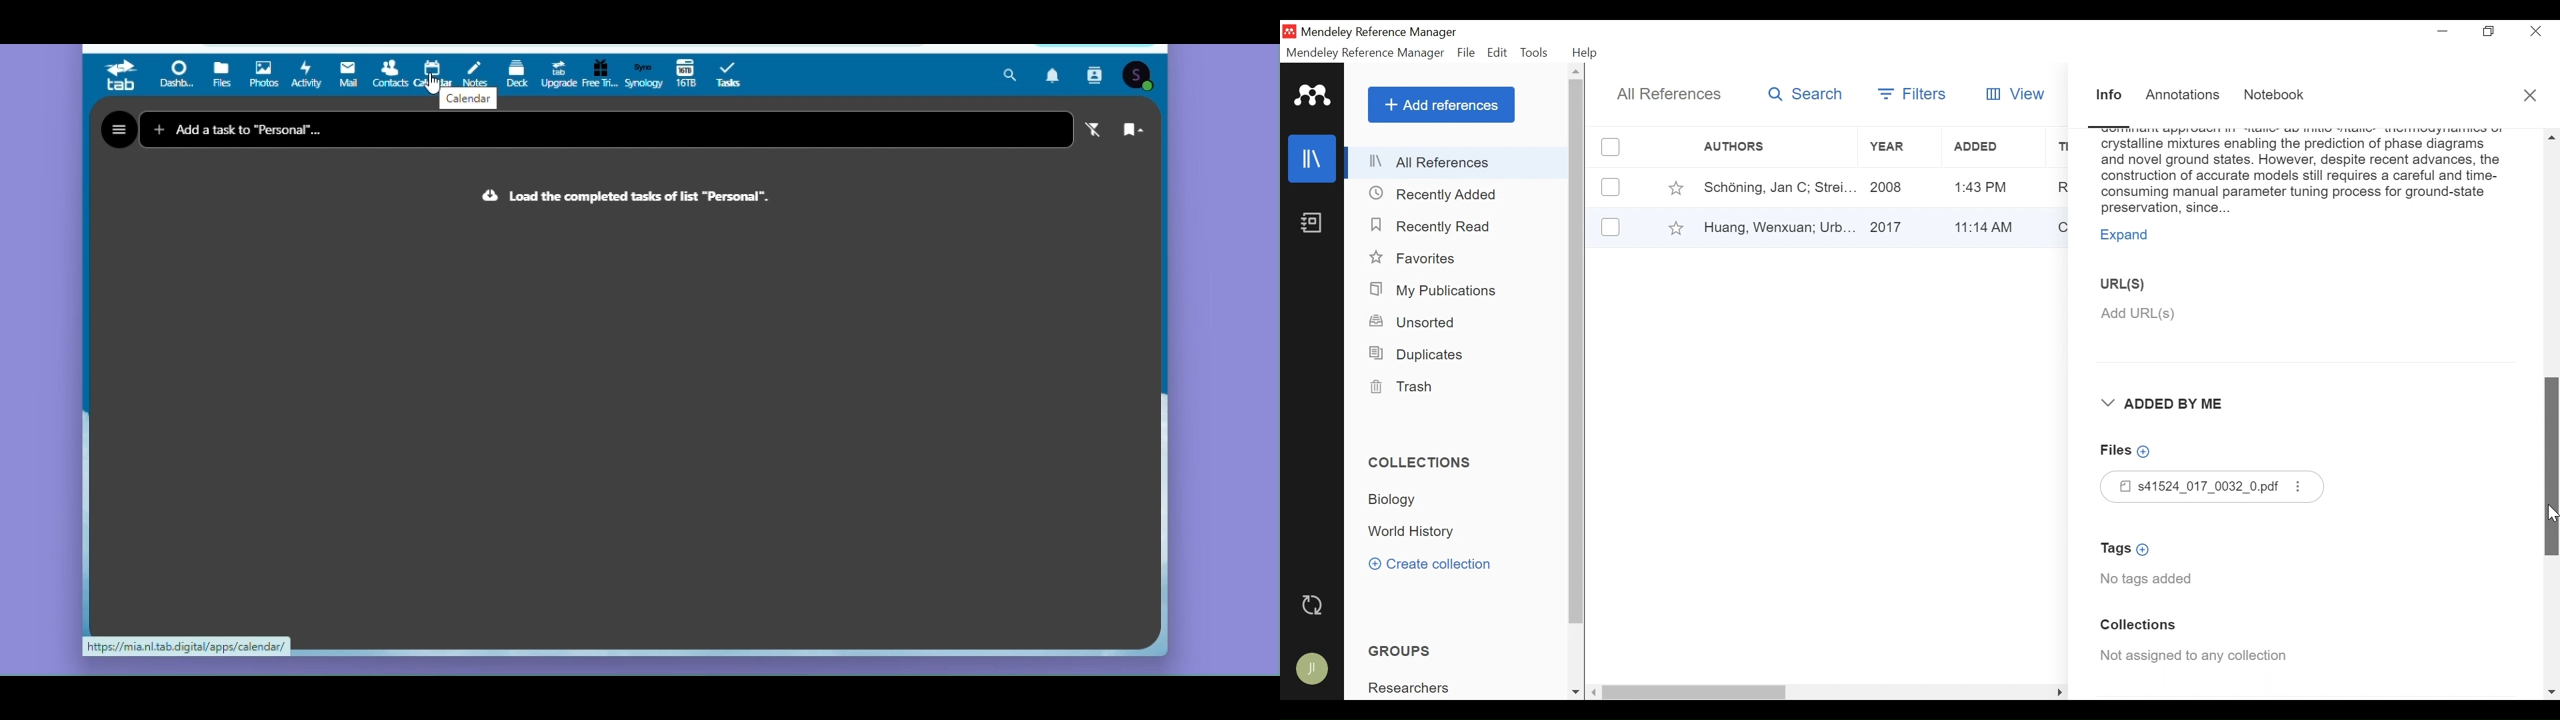  I want to click on Add Tags, so click(2129, 549).